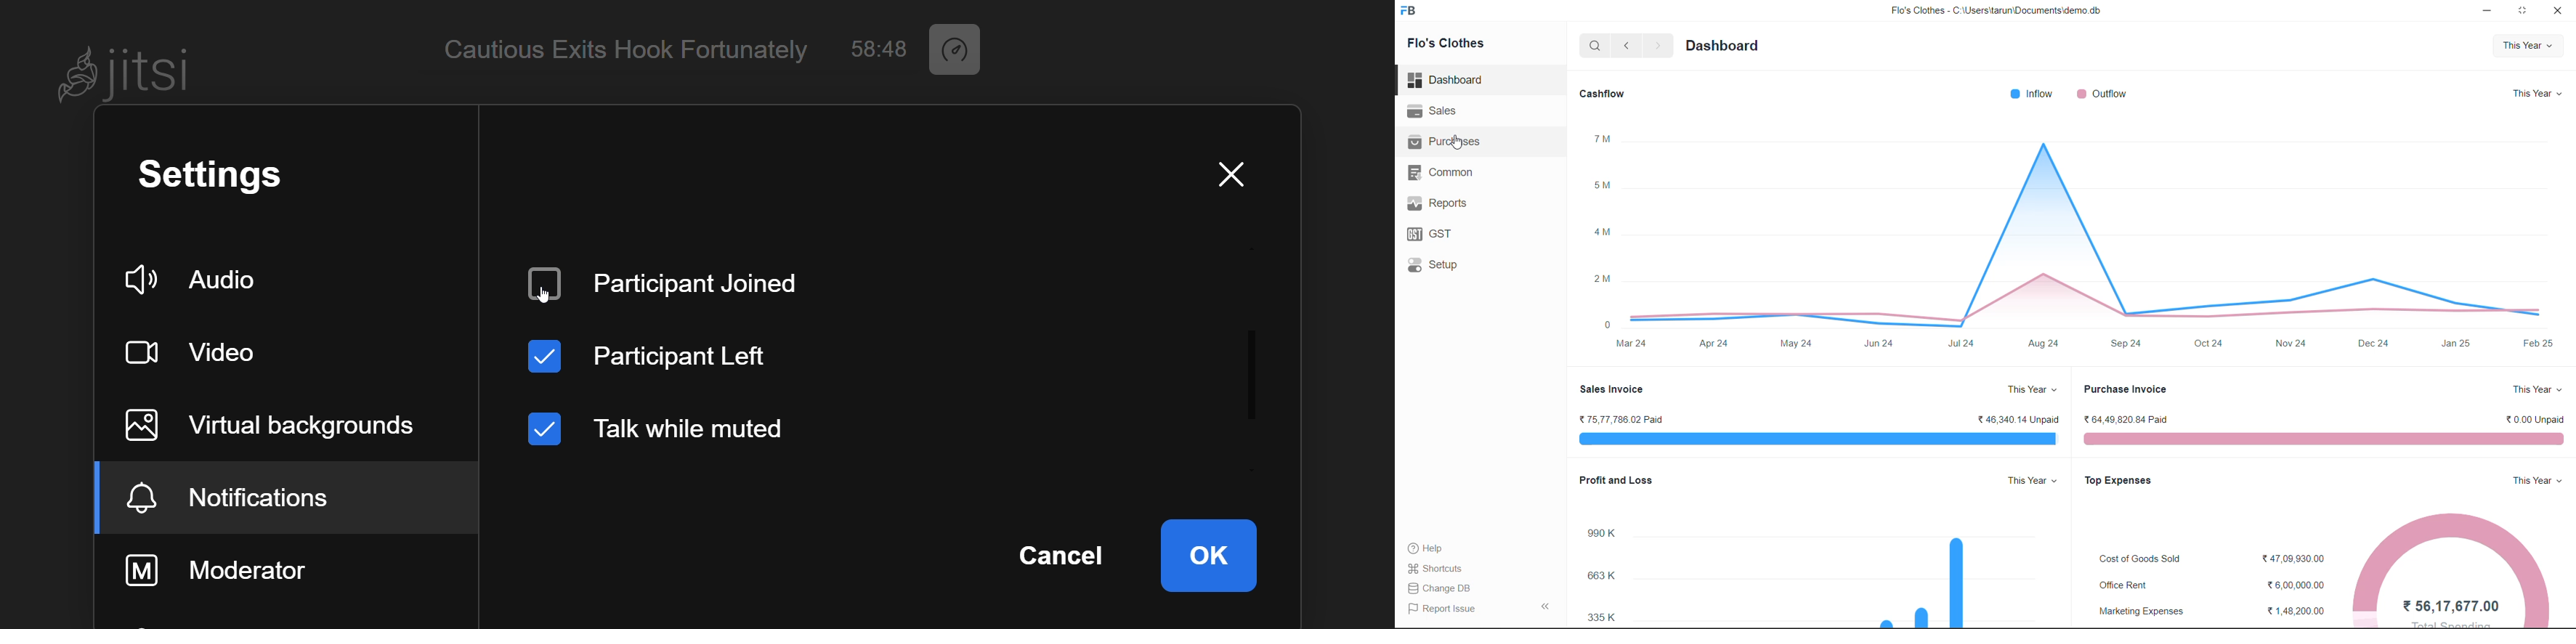 The height and width of the screenshot is (644, 2576). What do you see at coordinates (201, 274) in the screenshot?
I see `audio` at bounding box center [201, 274].